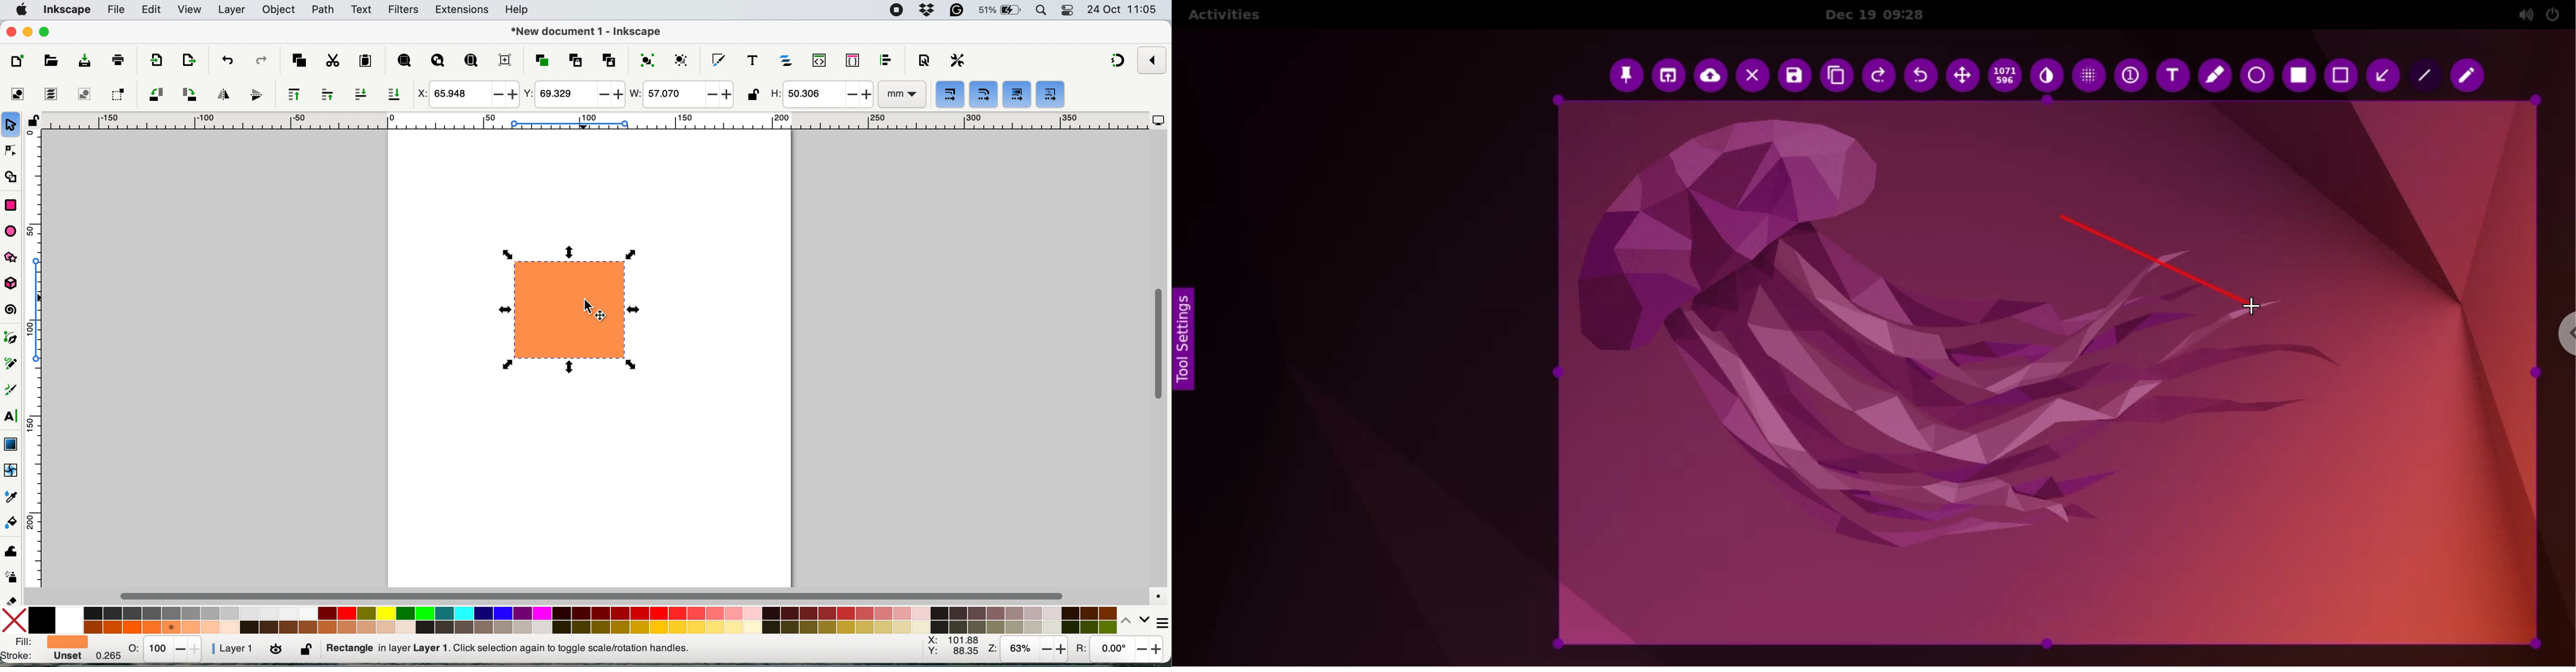  I want to click on rectangle tool, so click(11, 203).